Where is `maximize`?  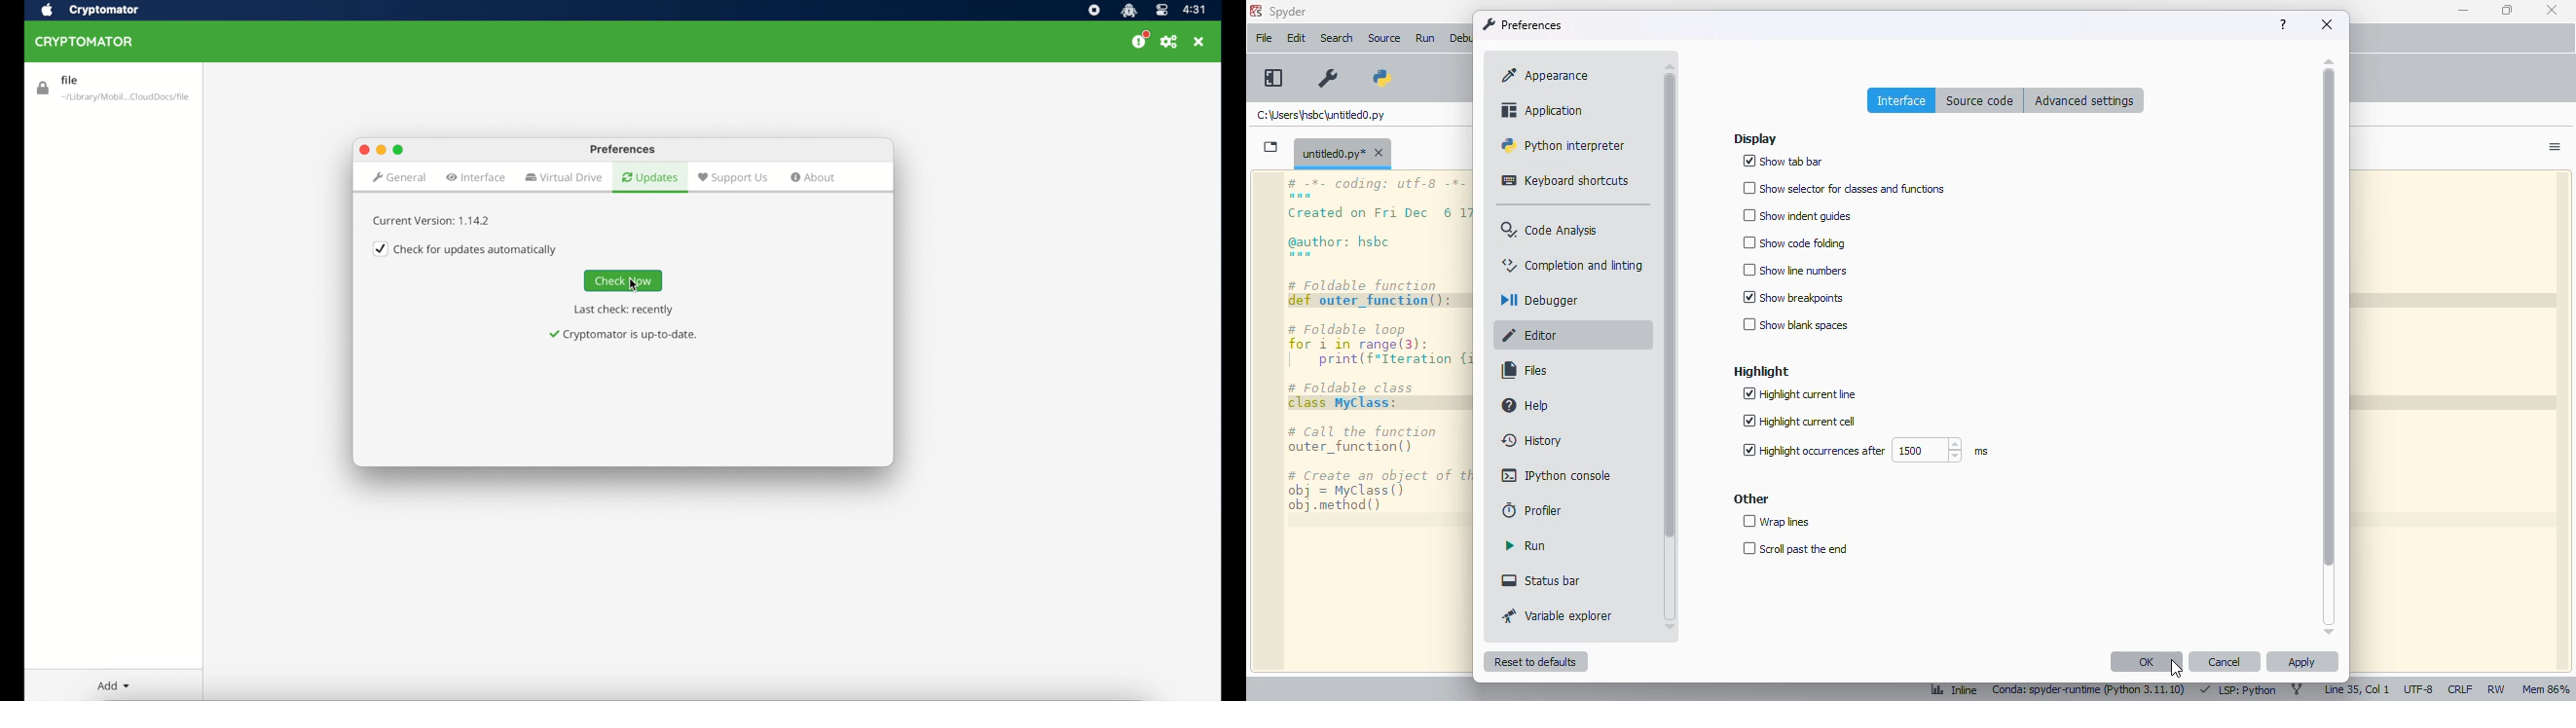
maximize is located at coordinates (2508, 10).